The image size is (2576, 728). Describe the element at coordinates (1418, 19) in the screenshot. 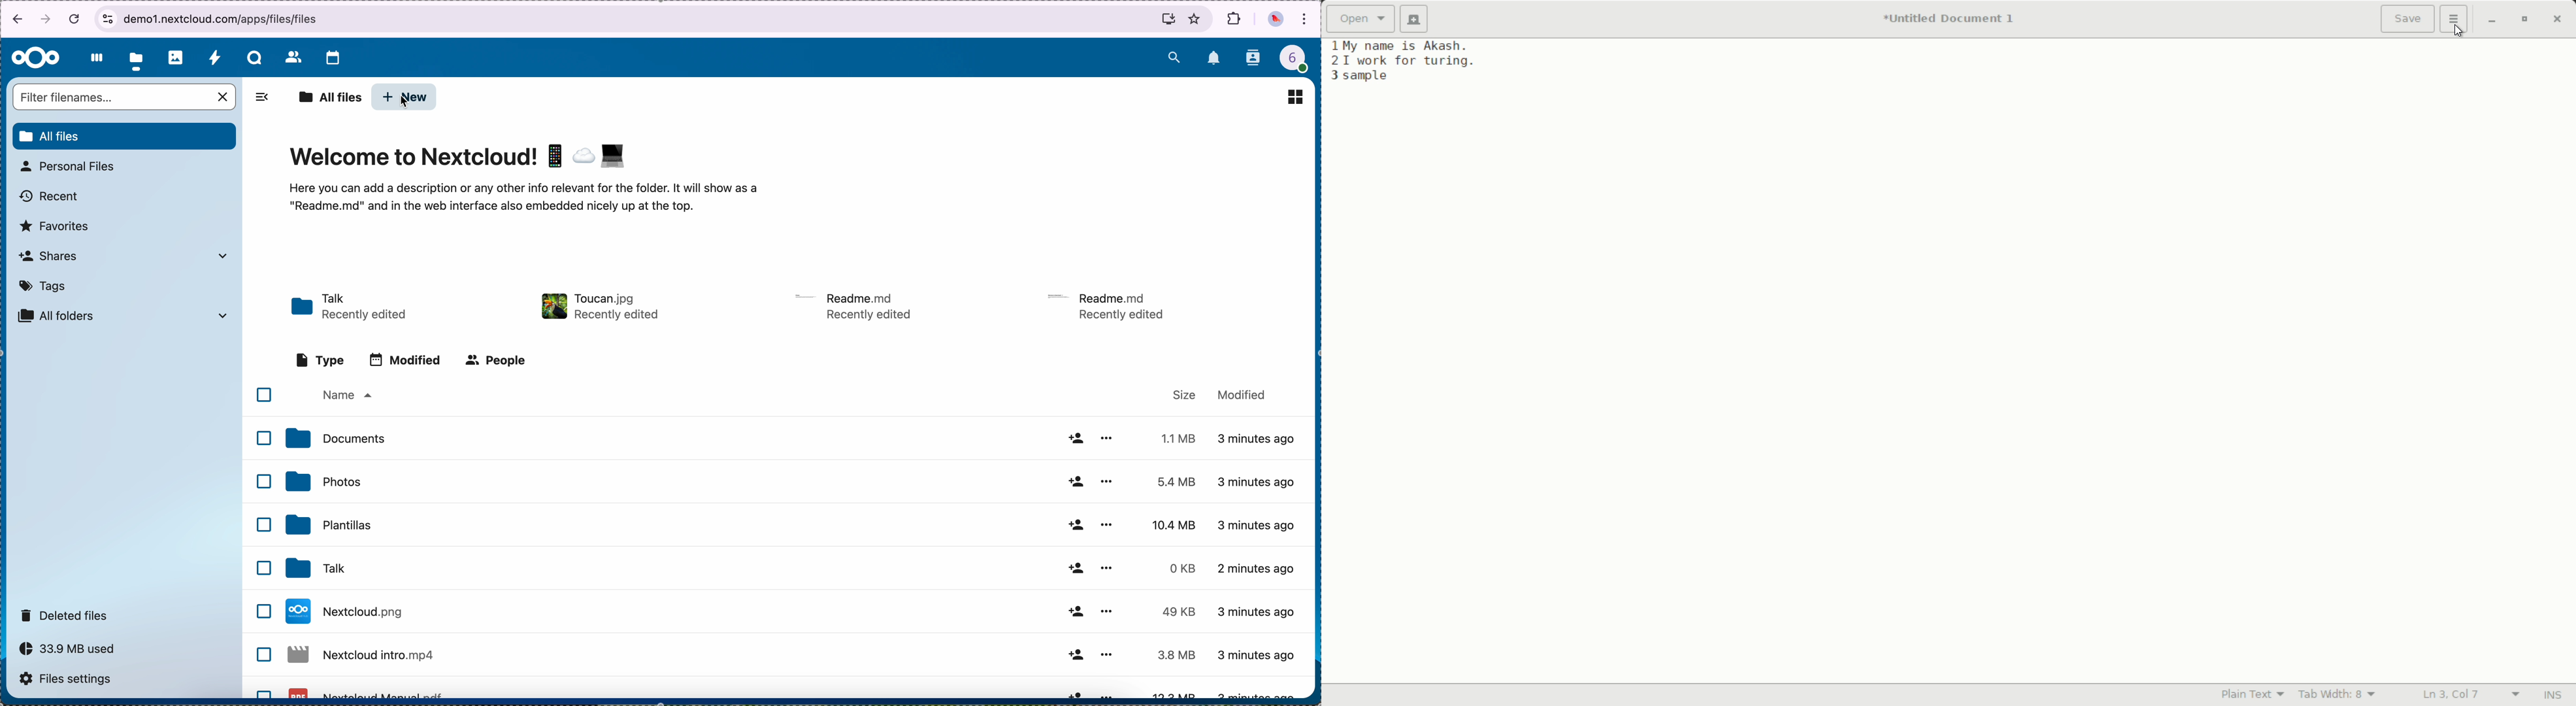

I see `new document` at that location.